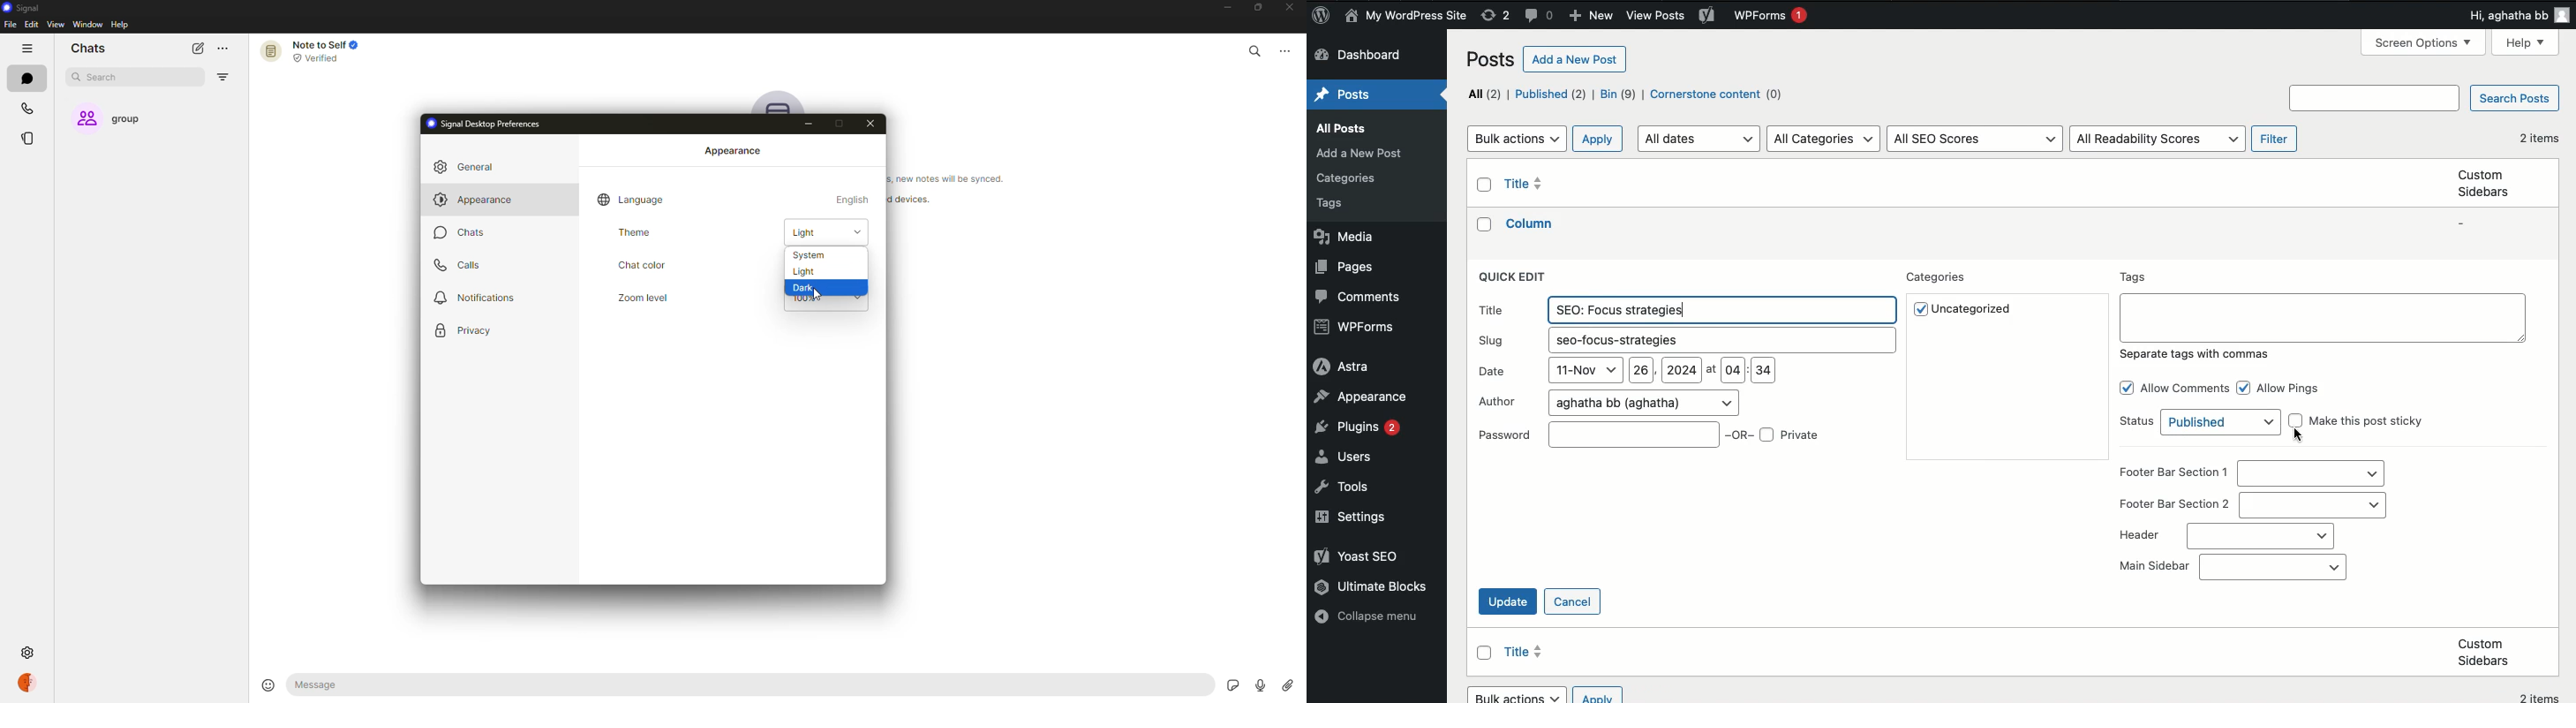  Describe the element at coordinates (1506, 435) in the screenshot. I see `textPassword ` at that location.